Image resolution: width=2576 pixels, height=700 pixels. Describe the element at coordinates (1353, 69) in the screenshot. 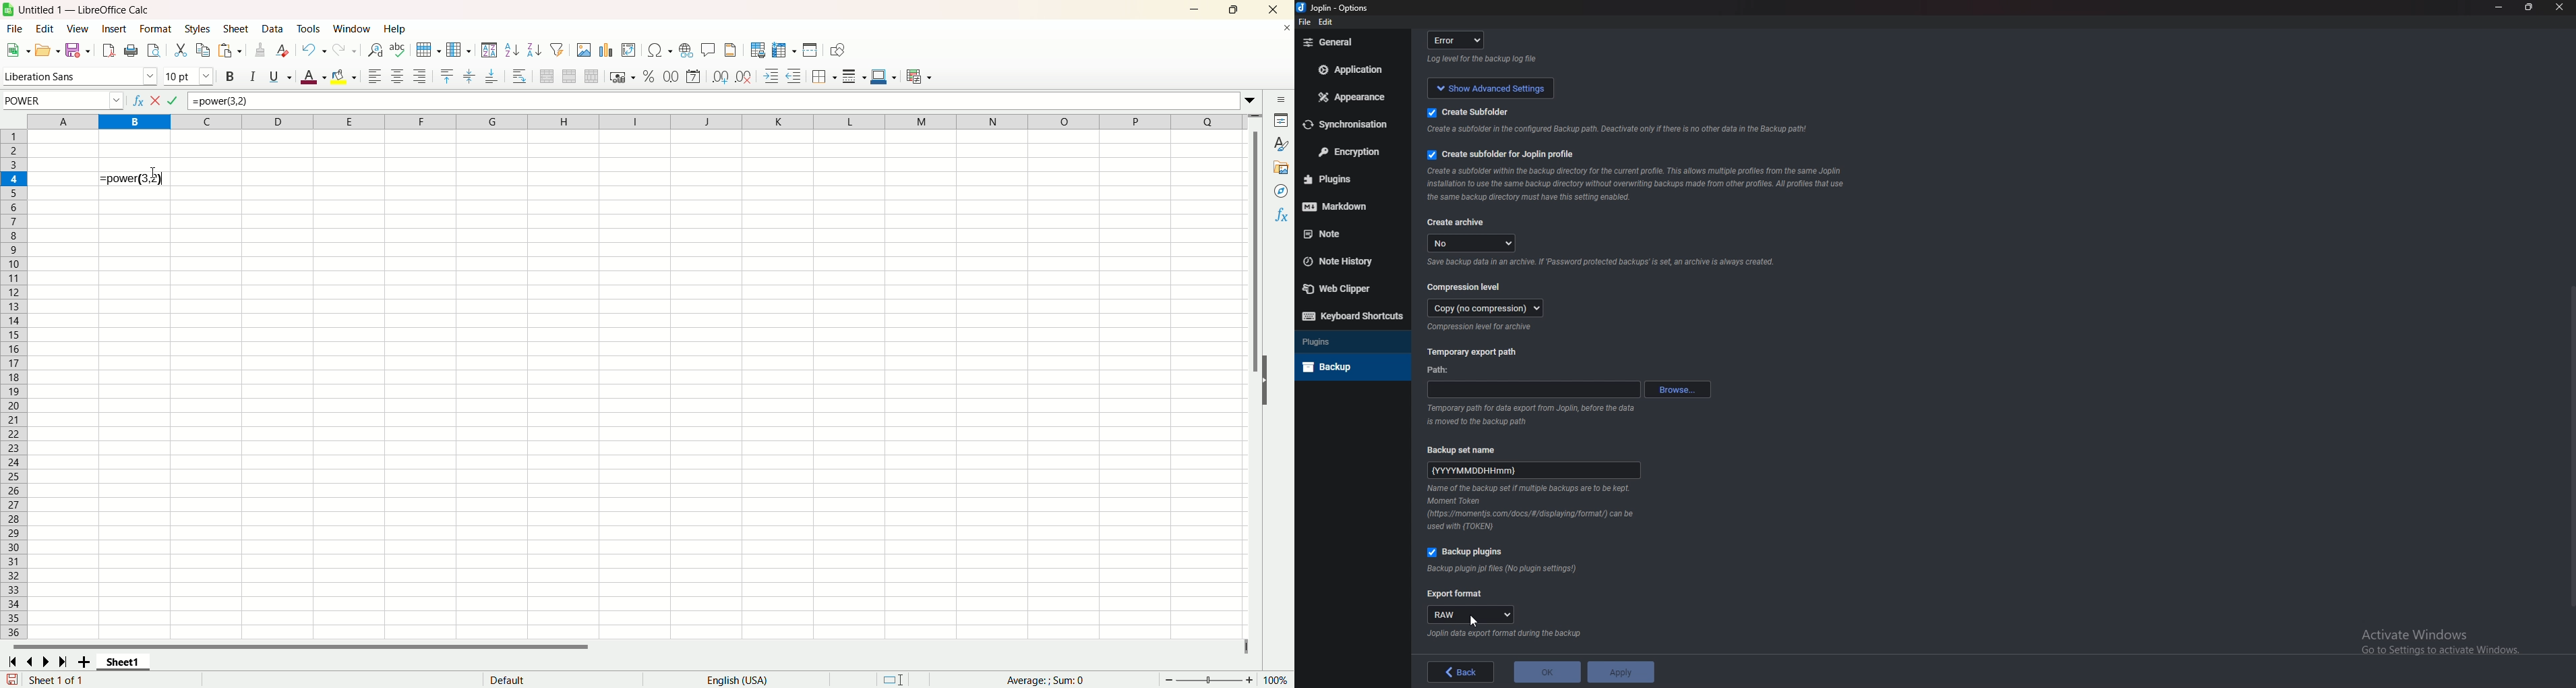

I see `Application` at that location.